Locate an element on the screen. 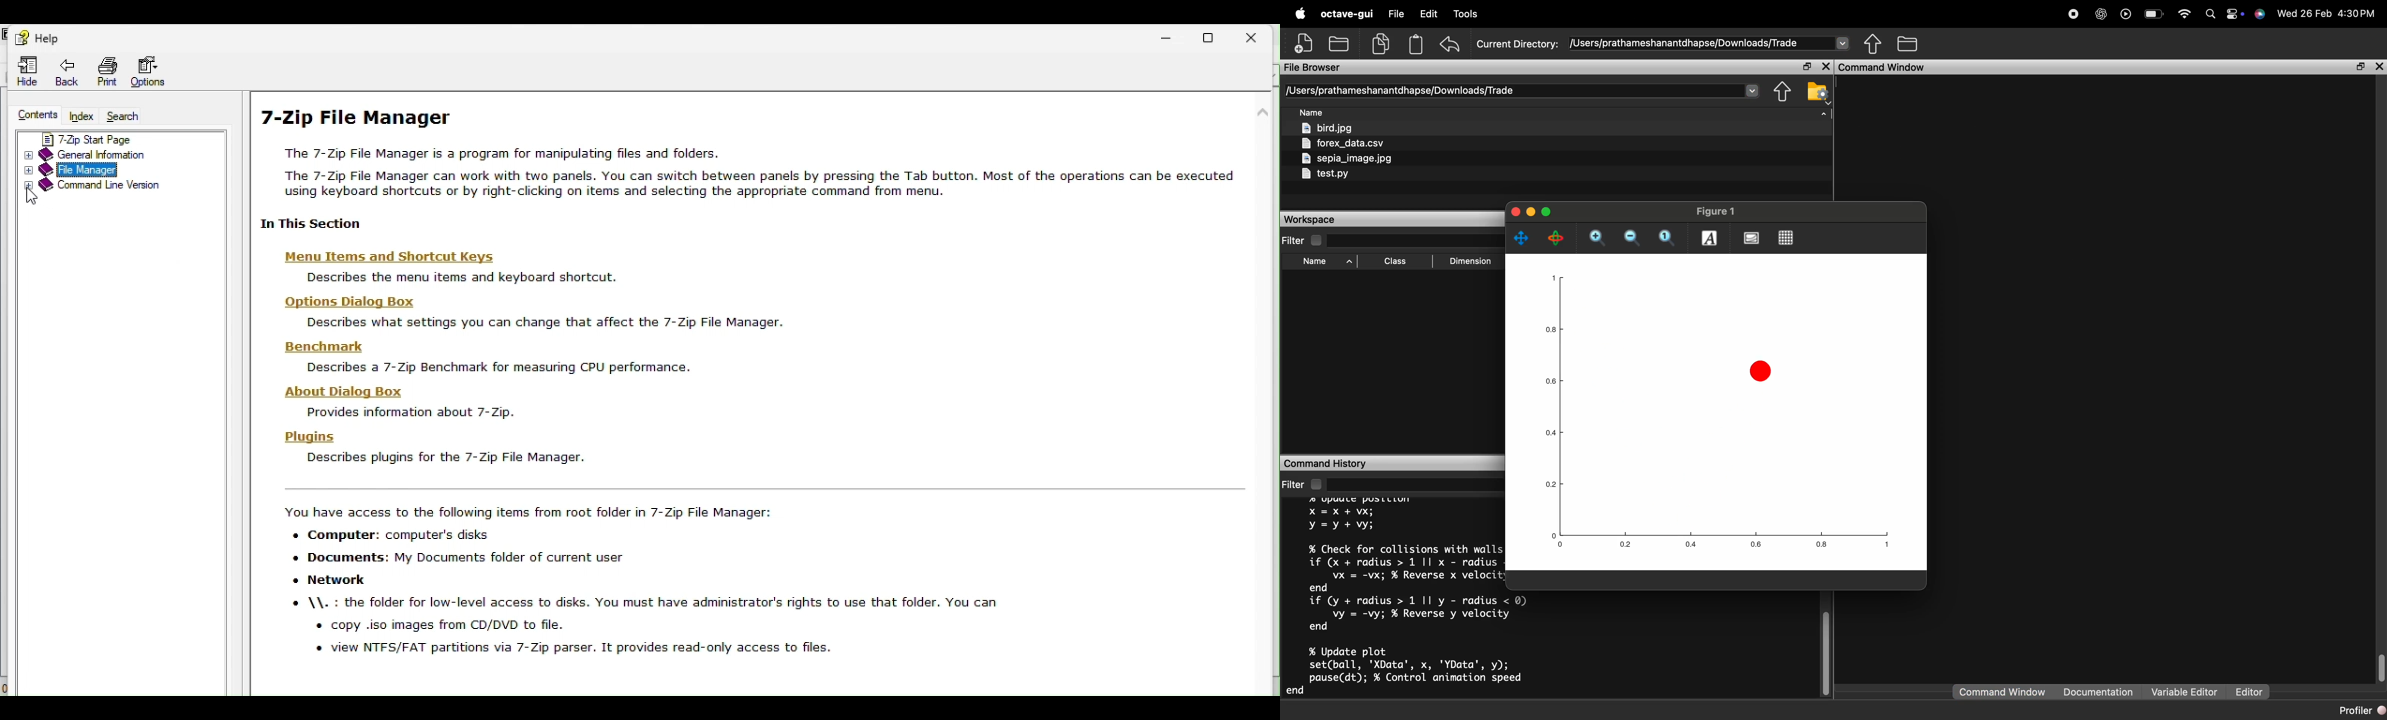 The width and height of the screenshot is (2408, 728). Drop-down  is located at coordinates (1843, 42).